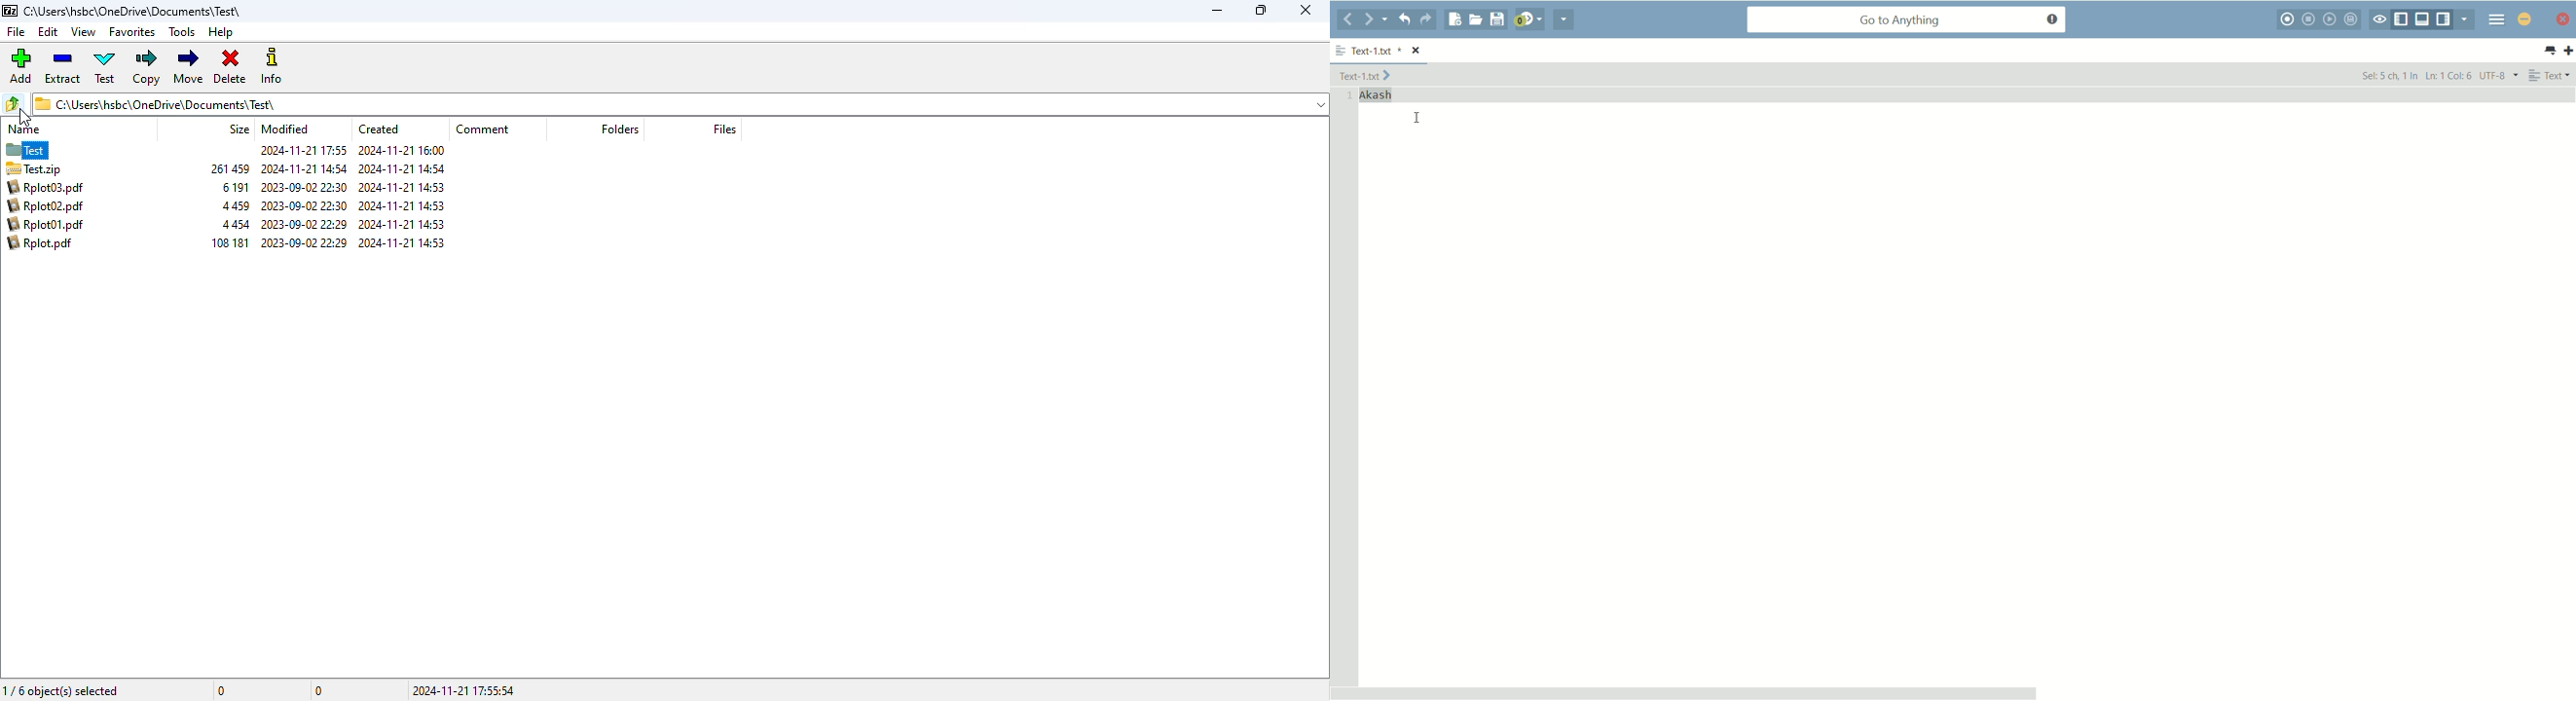 The height and width of the screenshot is (728, 2576). I want to click on Rplot03.pdf, so click(45, 187).